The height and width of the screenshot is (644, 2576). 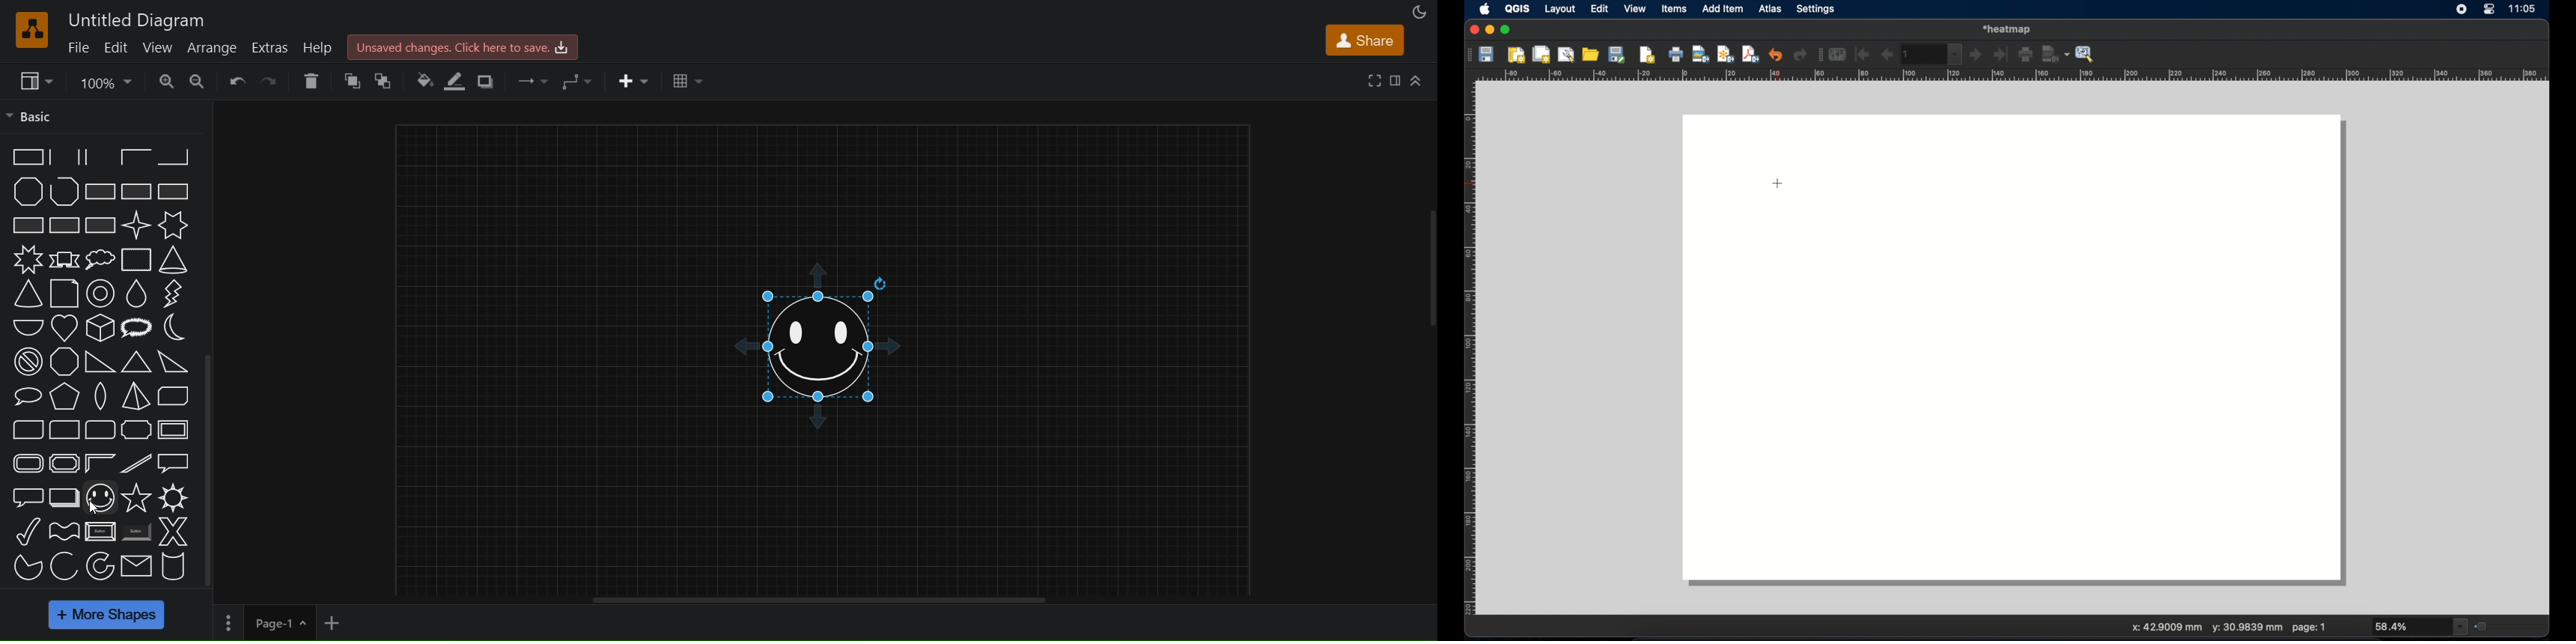 What do you see at coordinates (211, 48) in the screenshot?
I see `arrange` at bounding box center [211, 48].